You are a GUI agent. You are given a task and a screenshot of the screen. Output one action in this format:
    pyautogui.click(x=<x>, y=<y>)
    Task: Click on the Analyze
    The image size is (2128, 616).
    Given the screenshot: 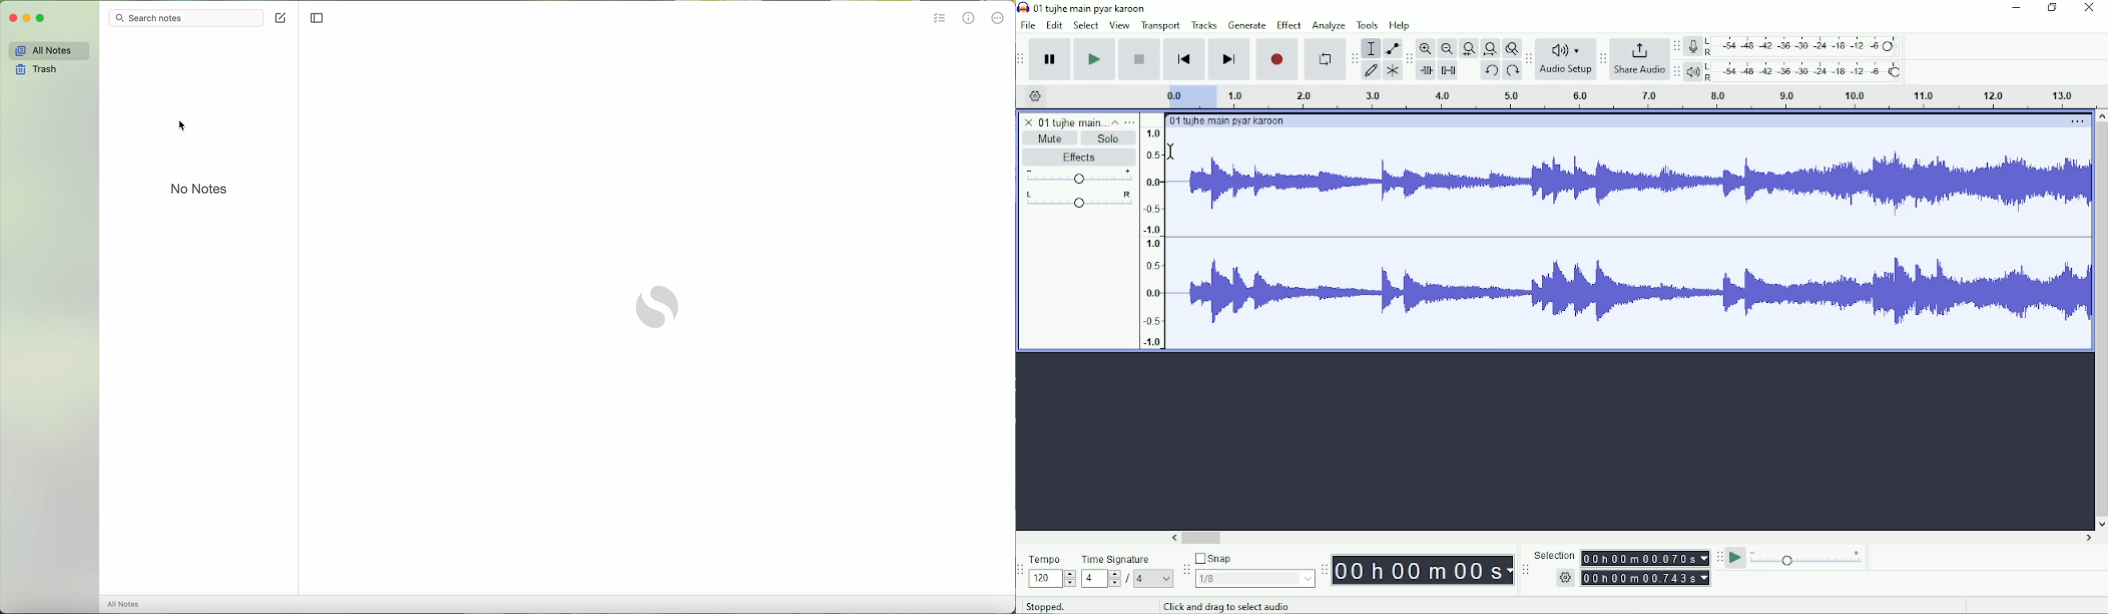 What is the action you would take?
    pyautogui.click(x=1328, y=27)
    